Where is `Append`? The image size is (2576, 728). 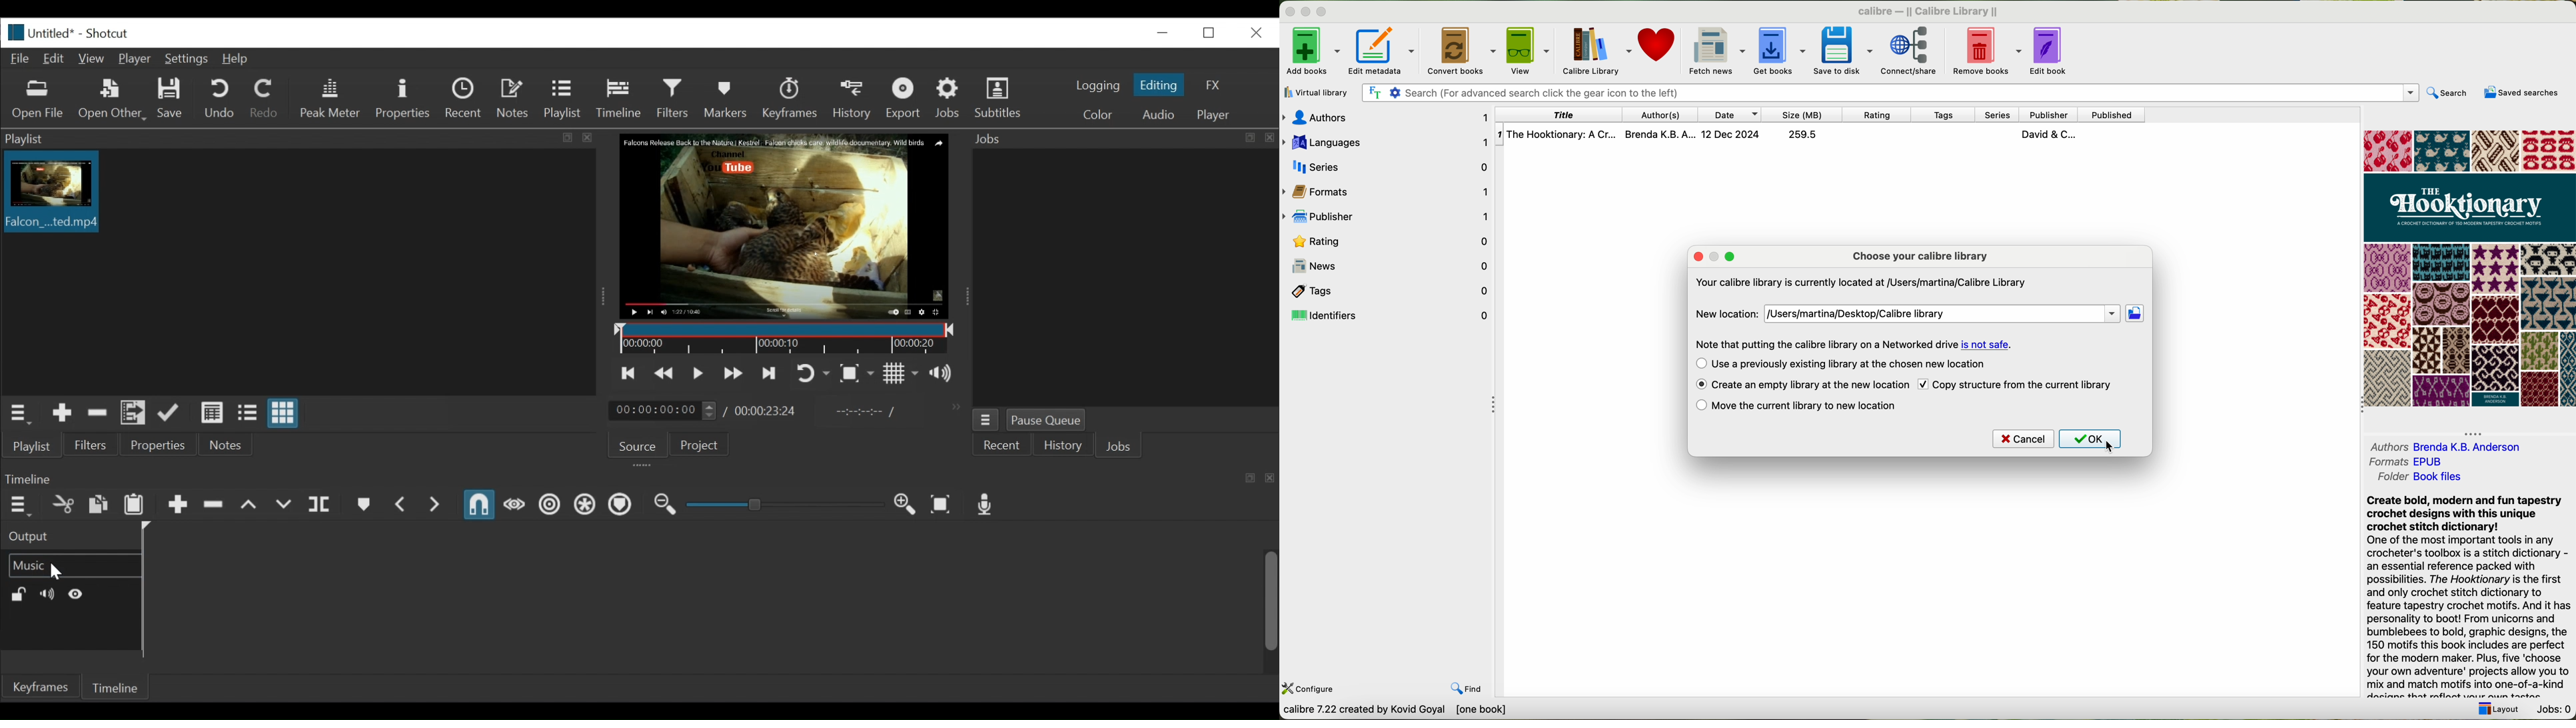 Append is located at coordinates (177, 506).